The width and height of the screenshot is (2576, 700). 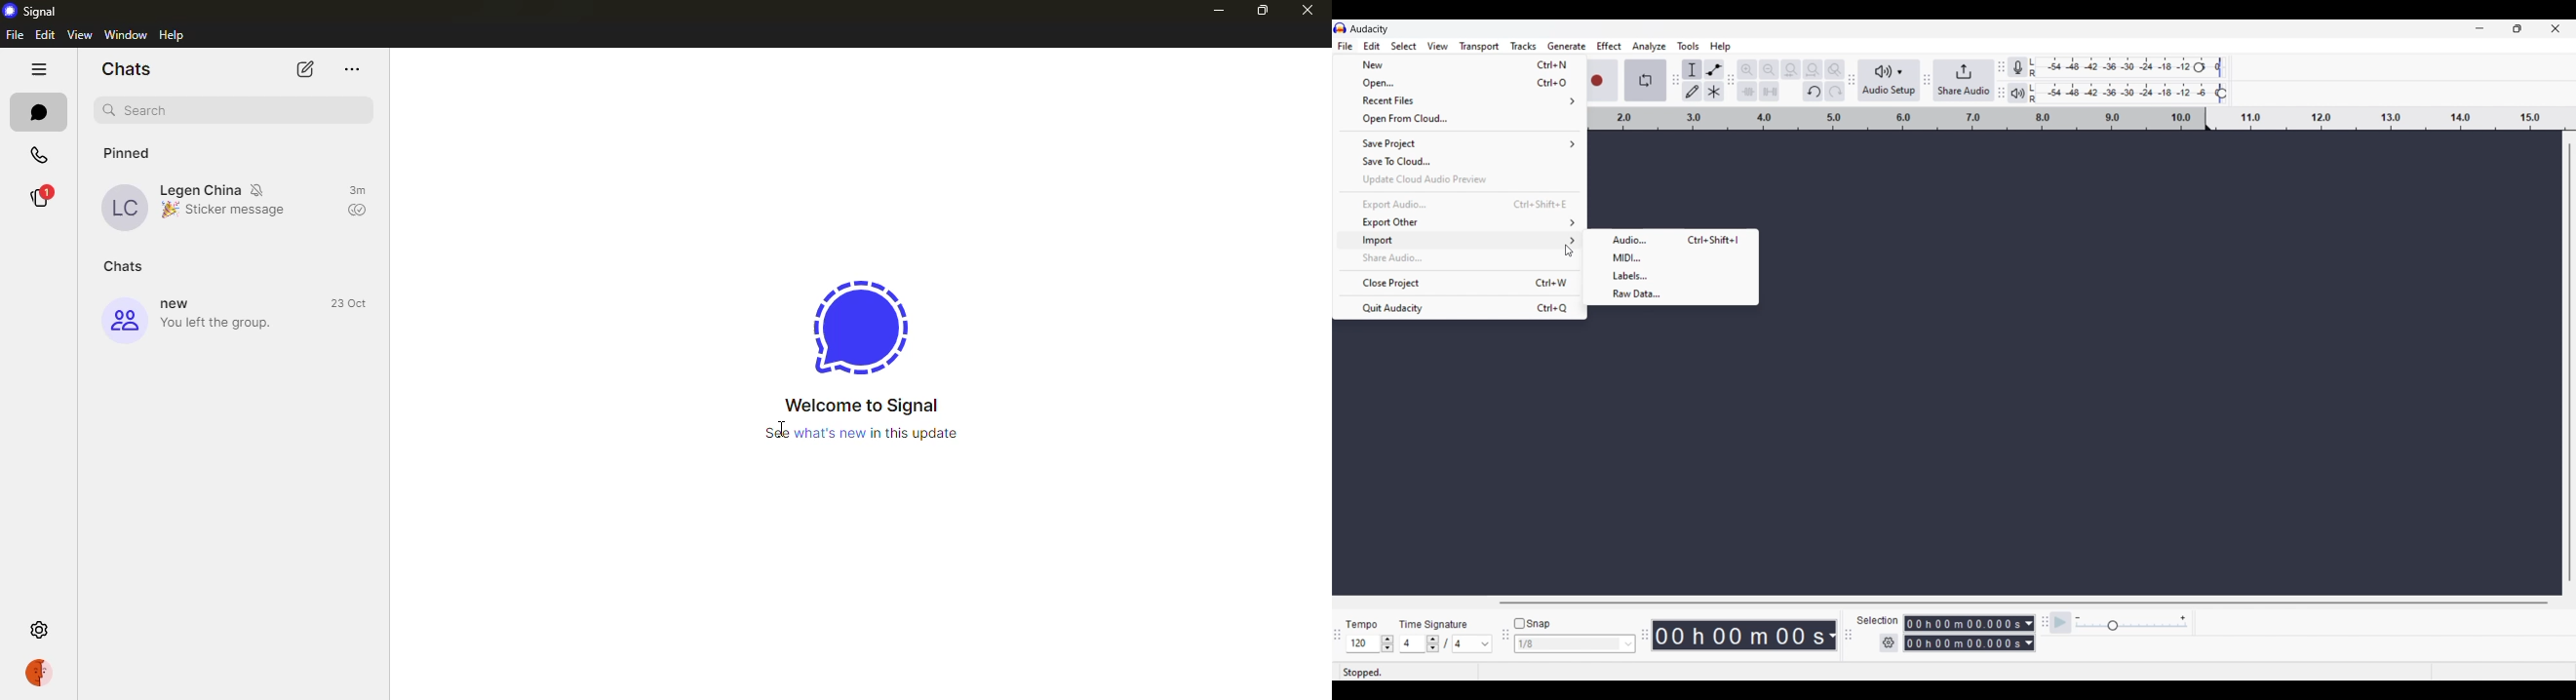 What do you see at coordinates (2082, 120) in the screenshot?
I see `Scale to measure duration of recorded audio` at bounding box center [2082, 120].